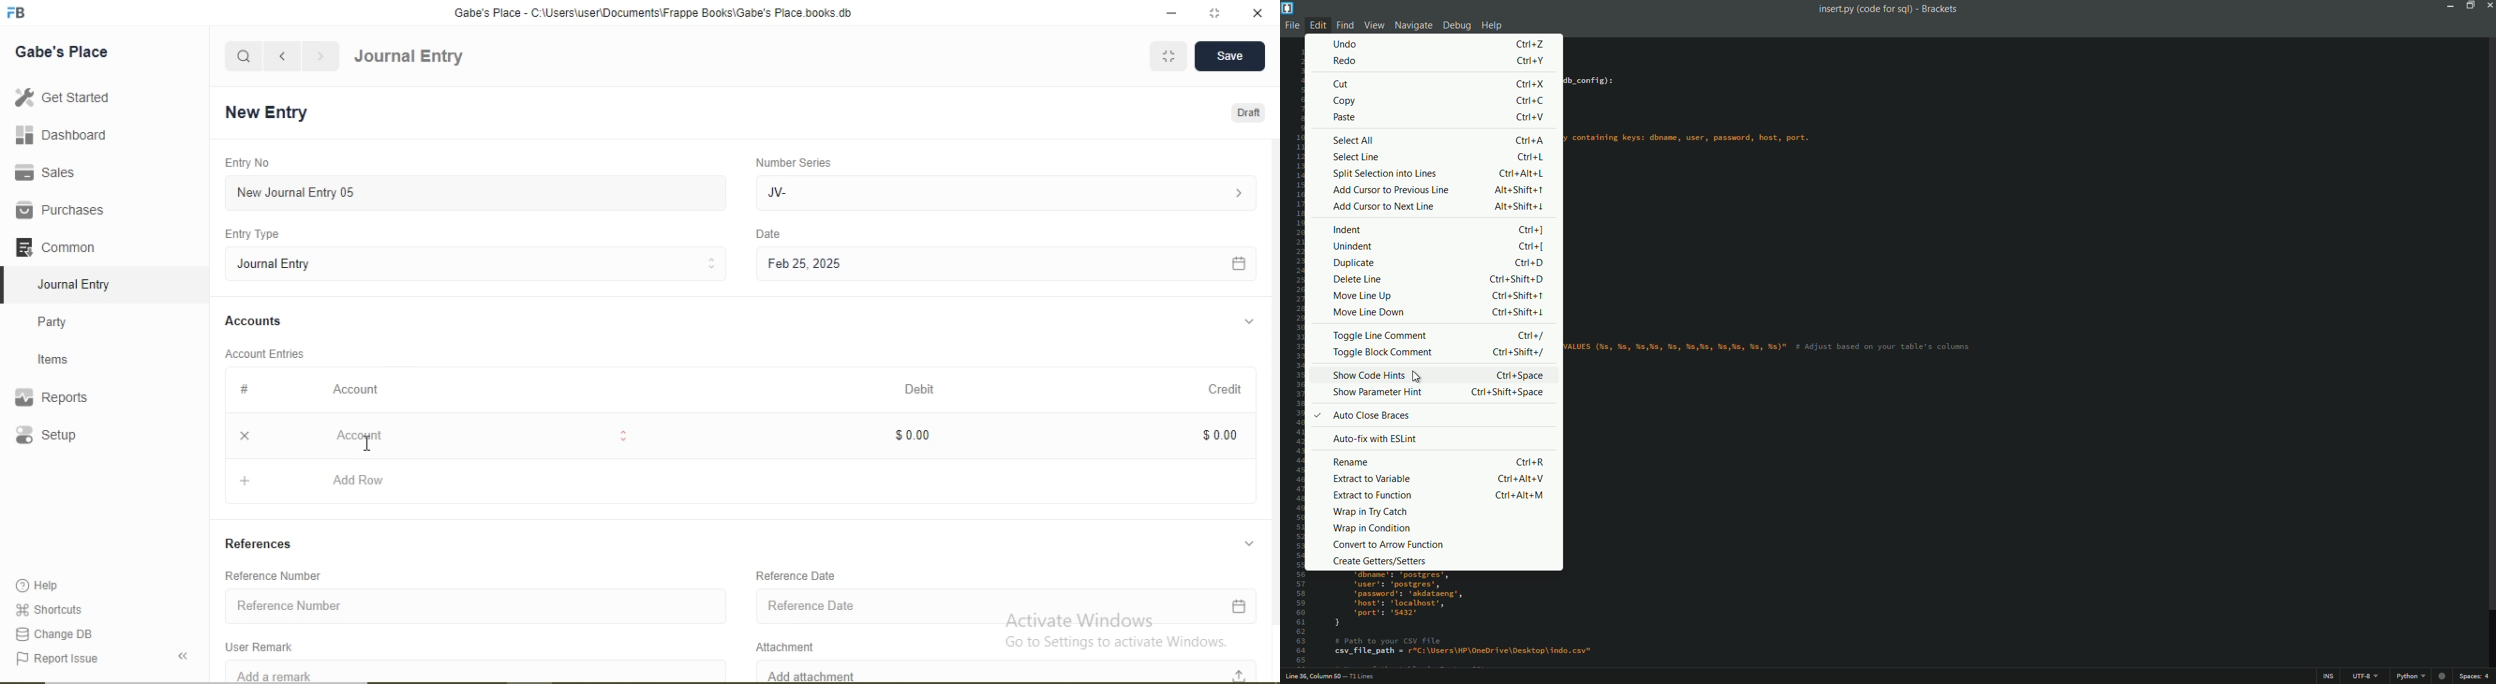  What do you see at coordinates (1249, 322) in the screenshot?
I see `collapse/expand` at bounding box center [1249, 322].